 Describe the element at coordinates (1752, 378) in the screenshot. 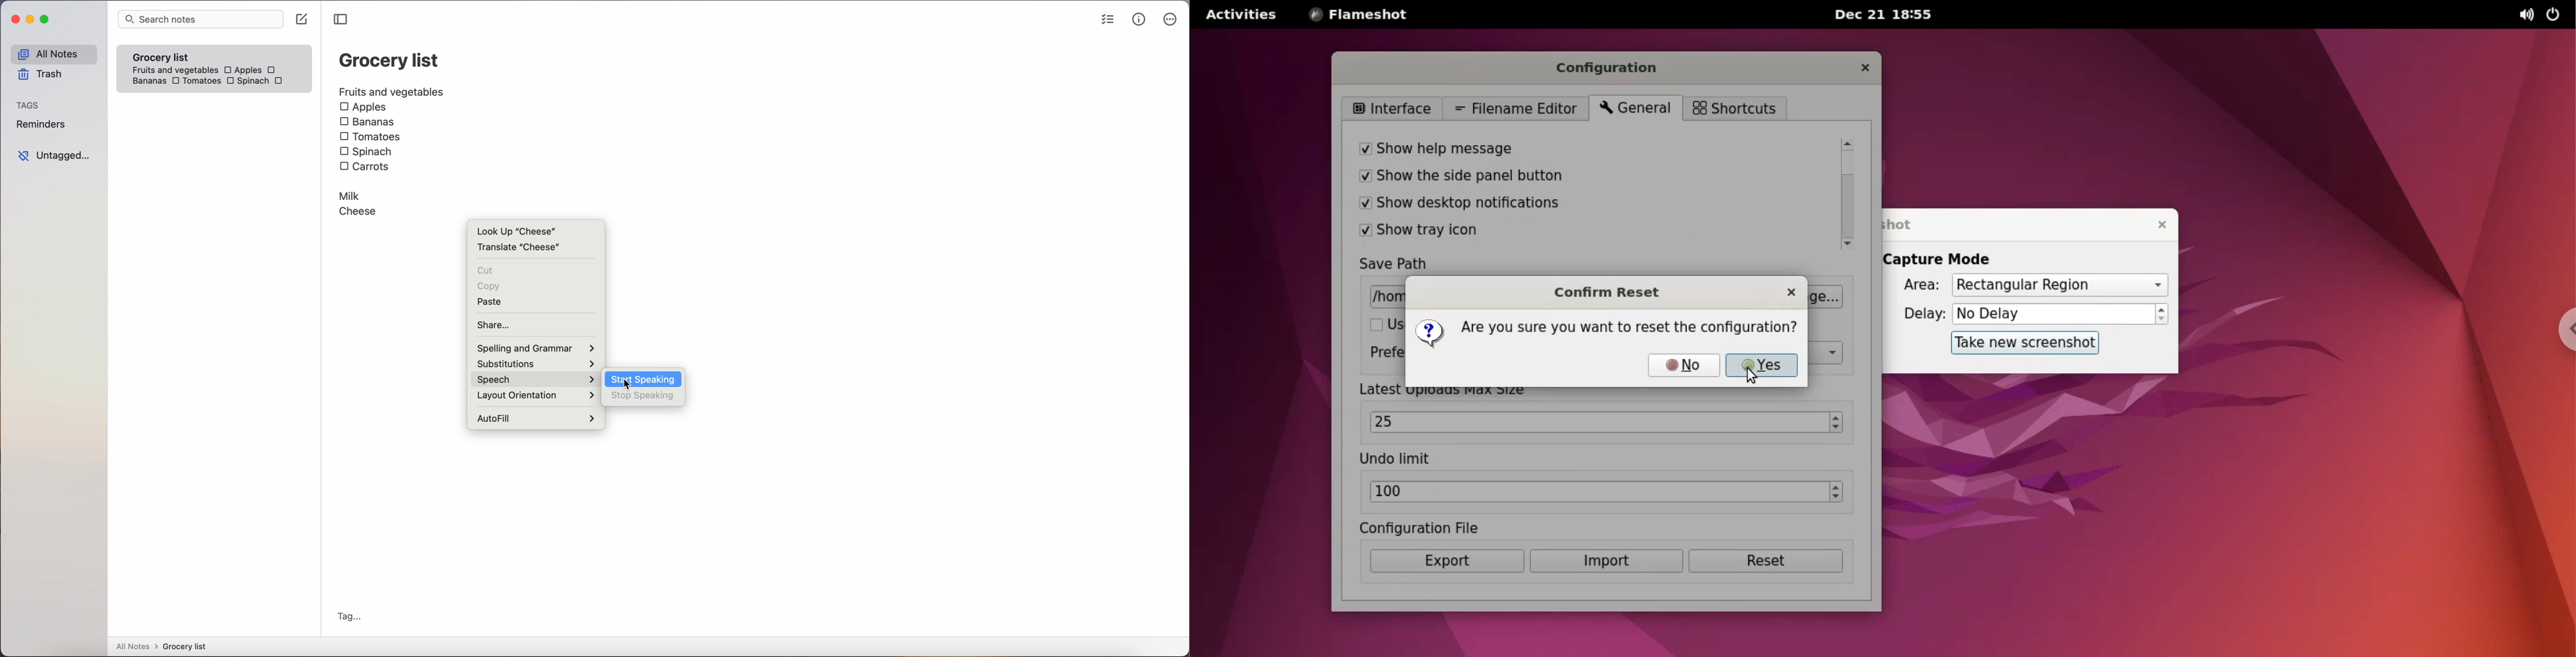

I see `cursor` at that location.